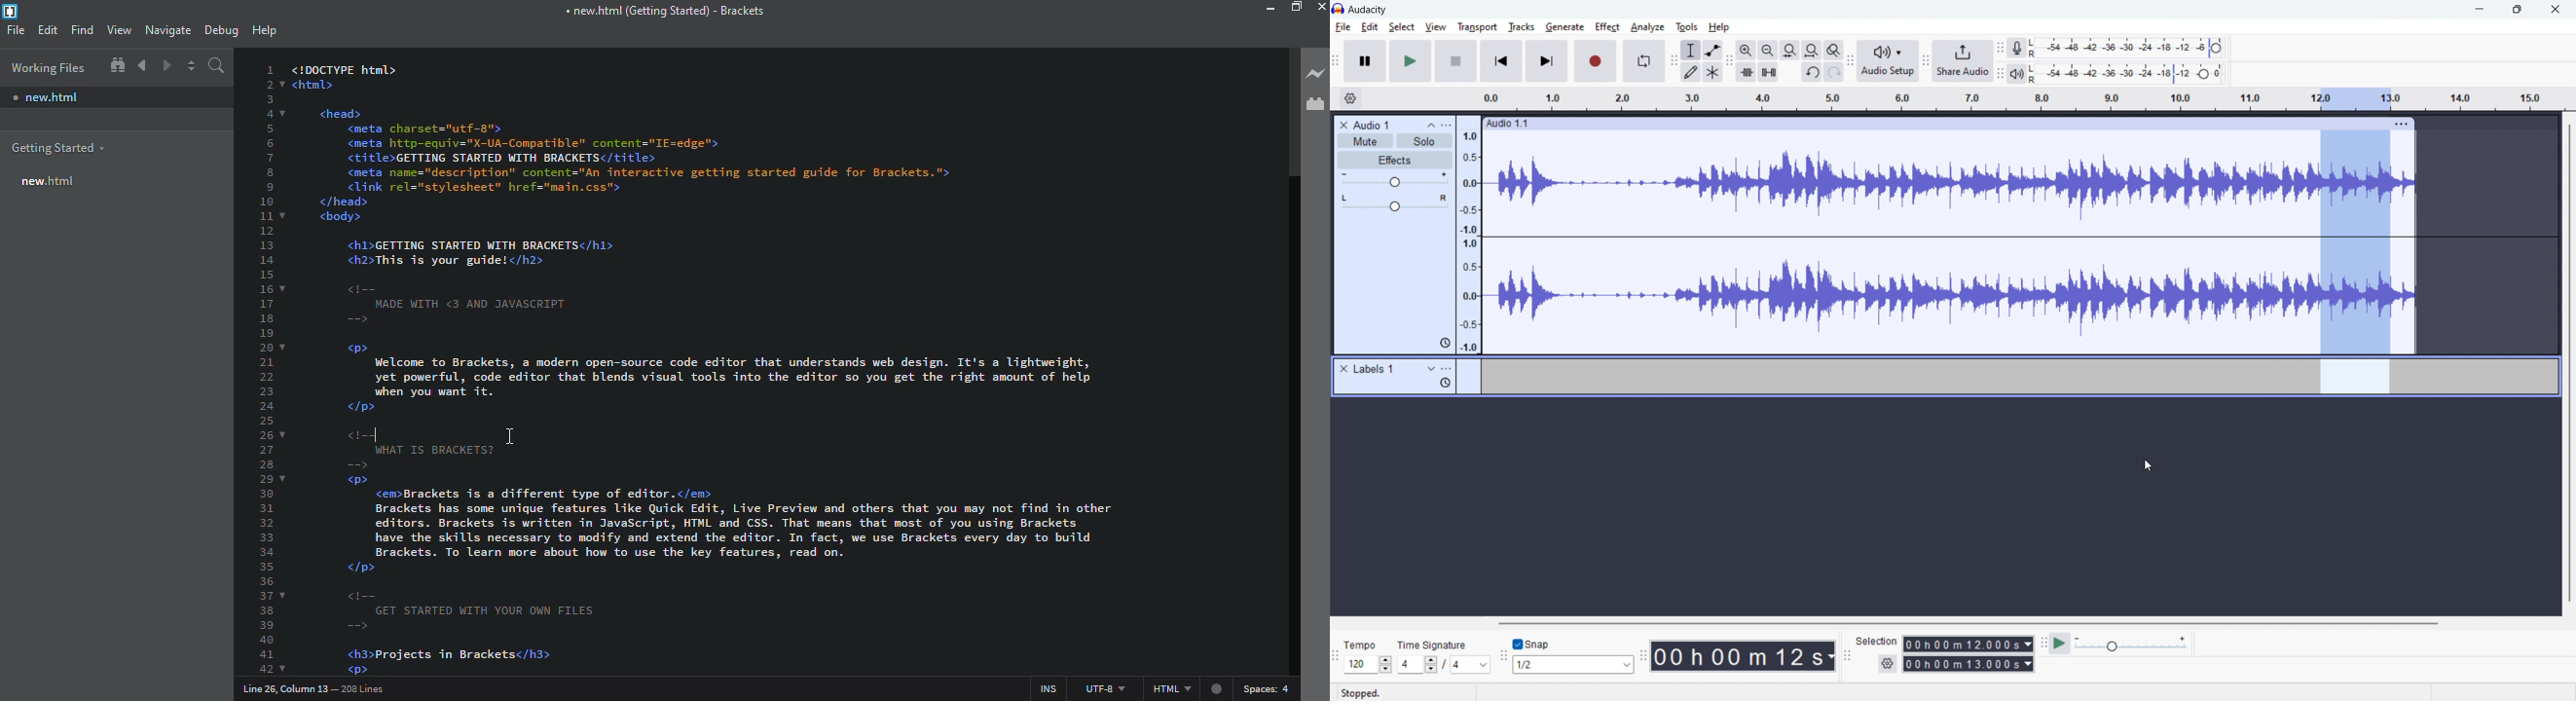 The image size is (2576, 728). What do you see at coordinates (2035, 49) in the screenshot?
I see `left and right channels` at bounding box center [2035, 49].